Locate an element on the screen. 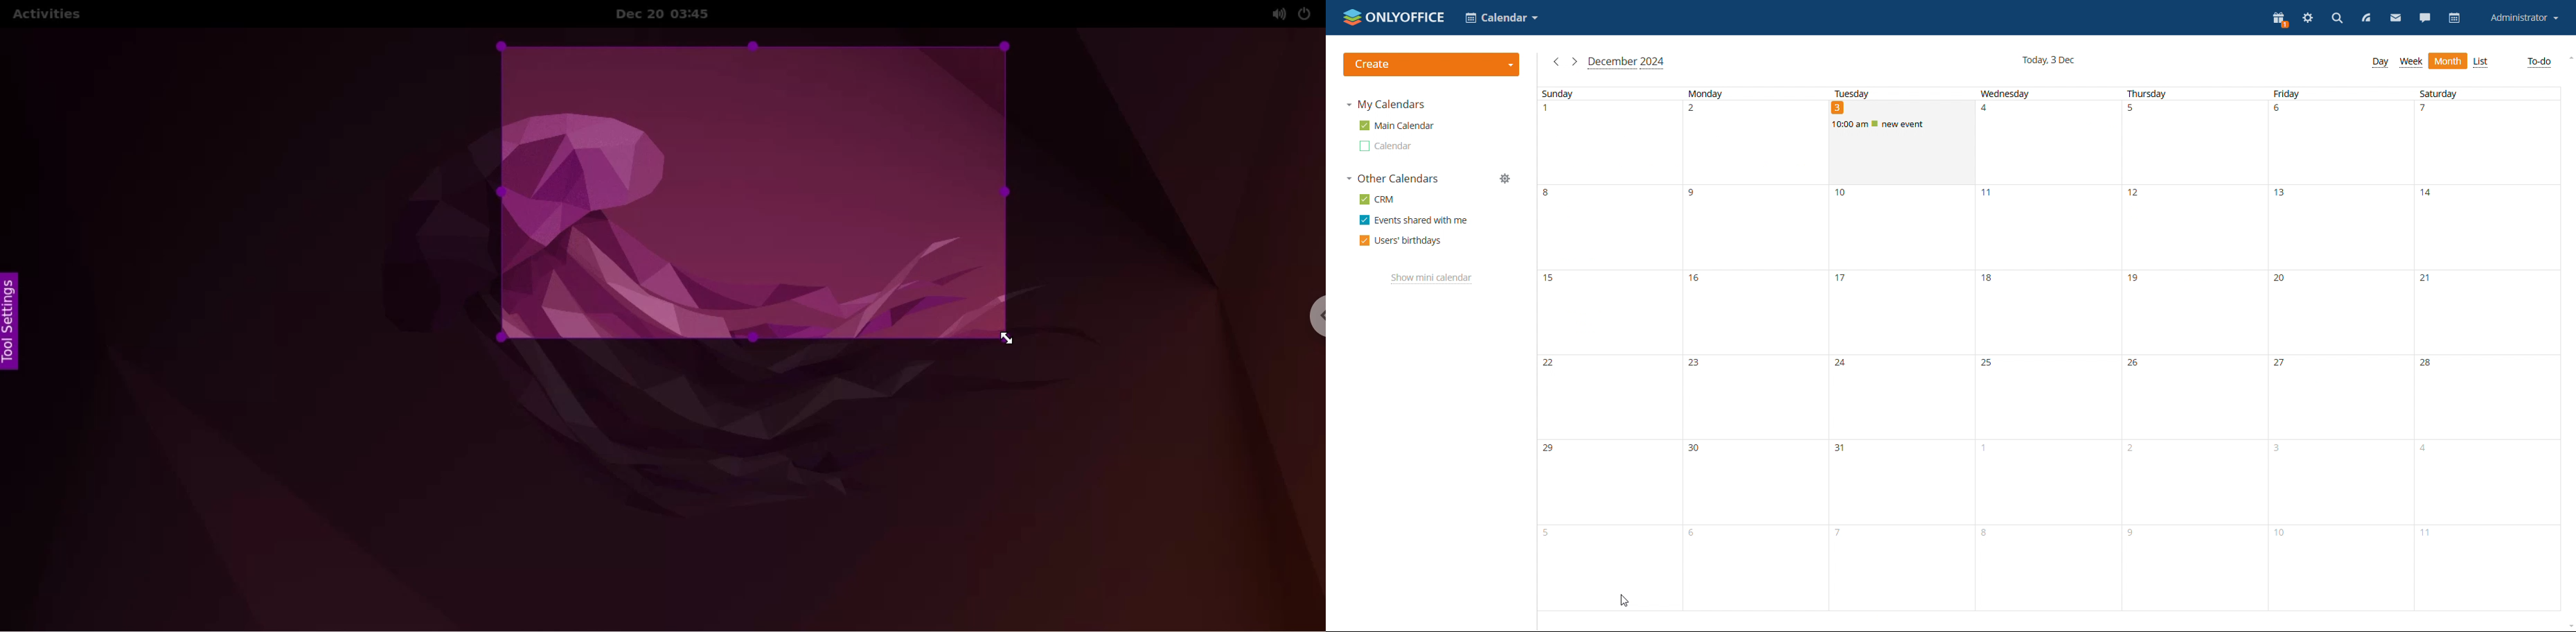 The image size is (2576, 644). Wednesday is located at coordinates (2047, 94).